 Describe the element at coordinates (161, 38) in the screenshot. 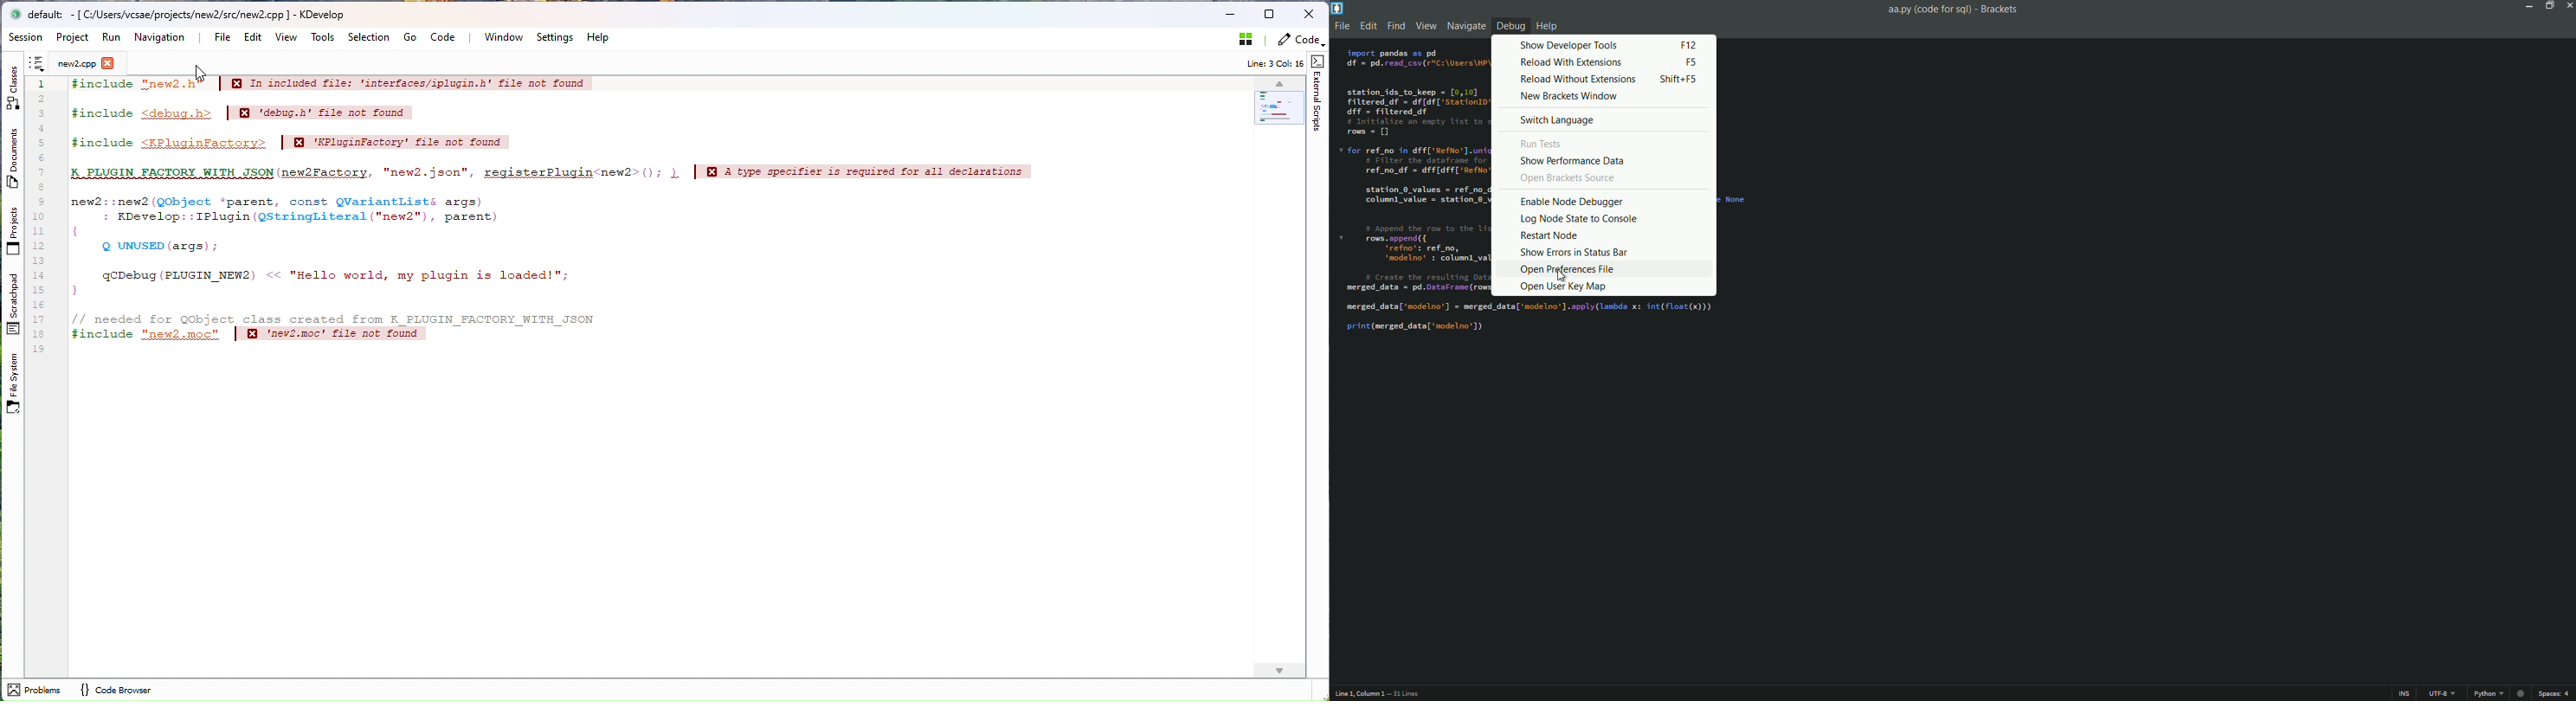

I see `Navigation` at that location.